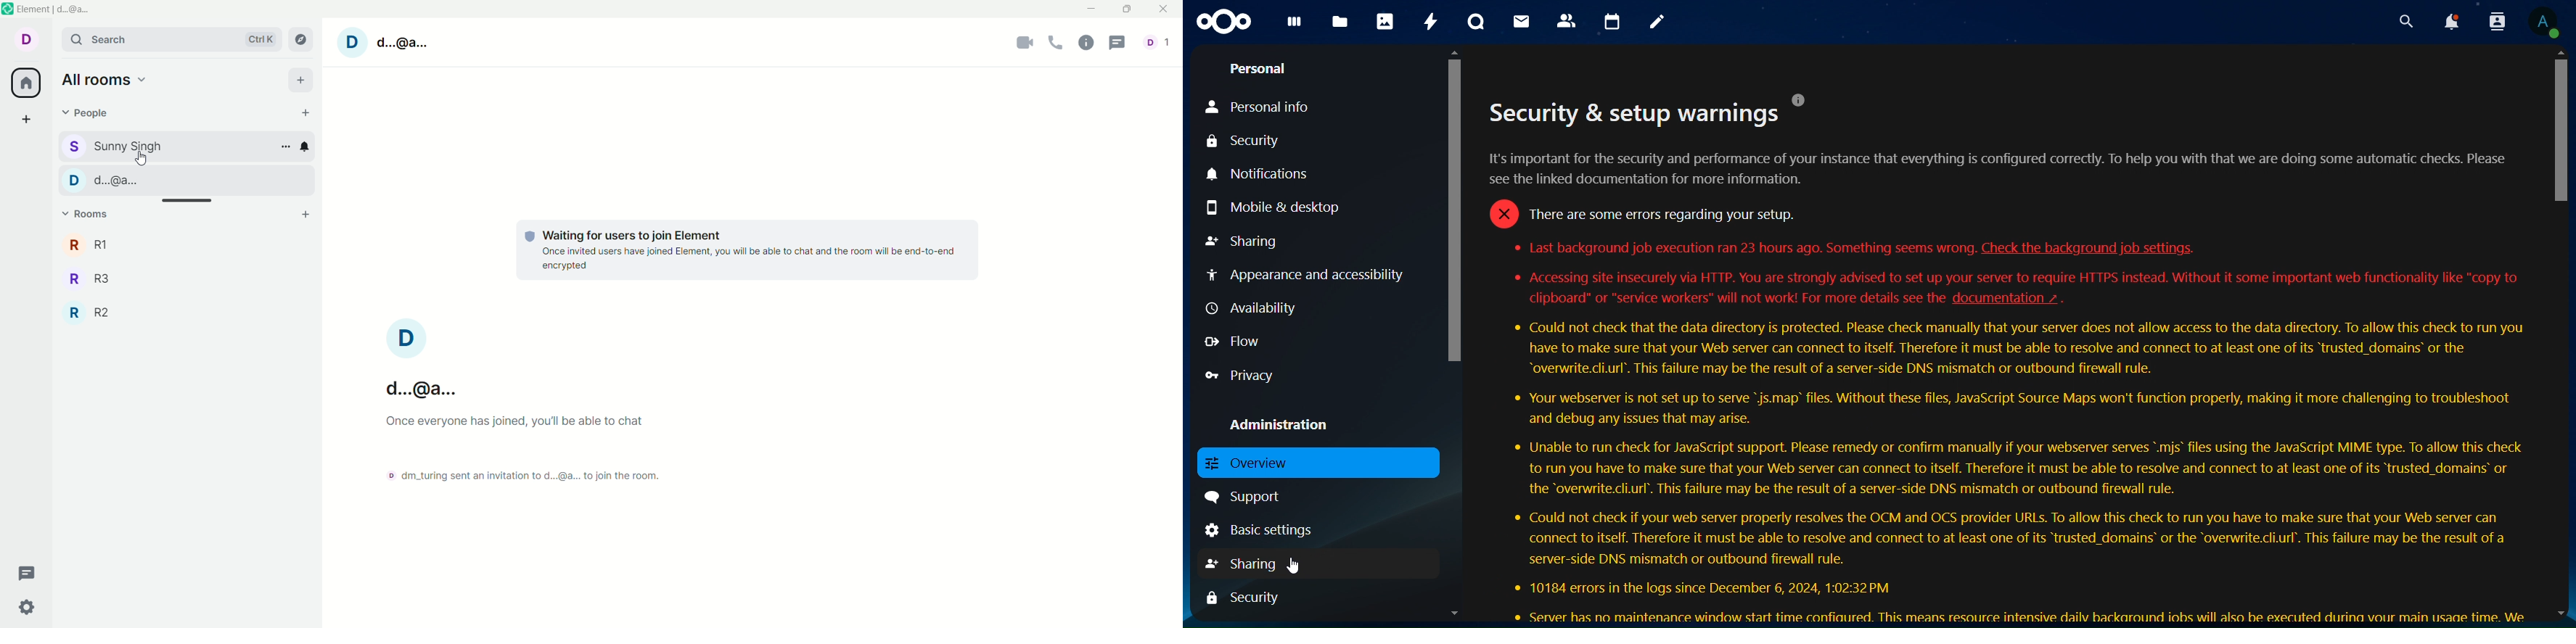 The width and height of the screenshot is (2576, 644). Describe the element at coordinates (1383, 20) in the screenshot. I see `photos` at that location.